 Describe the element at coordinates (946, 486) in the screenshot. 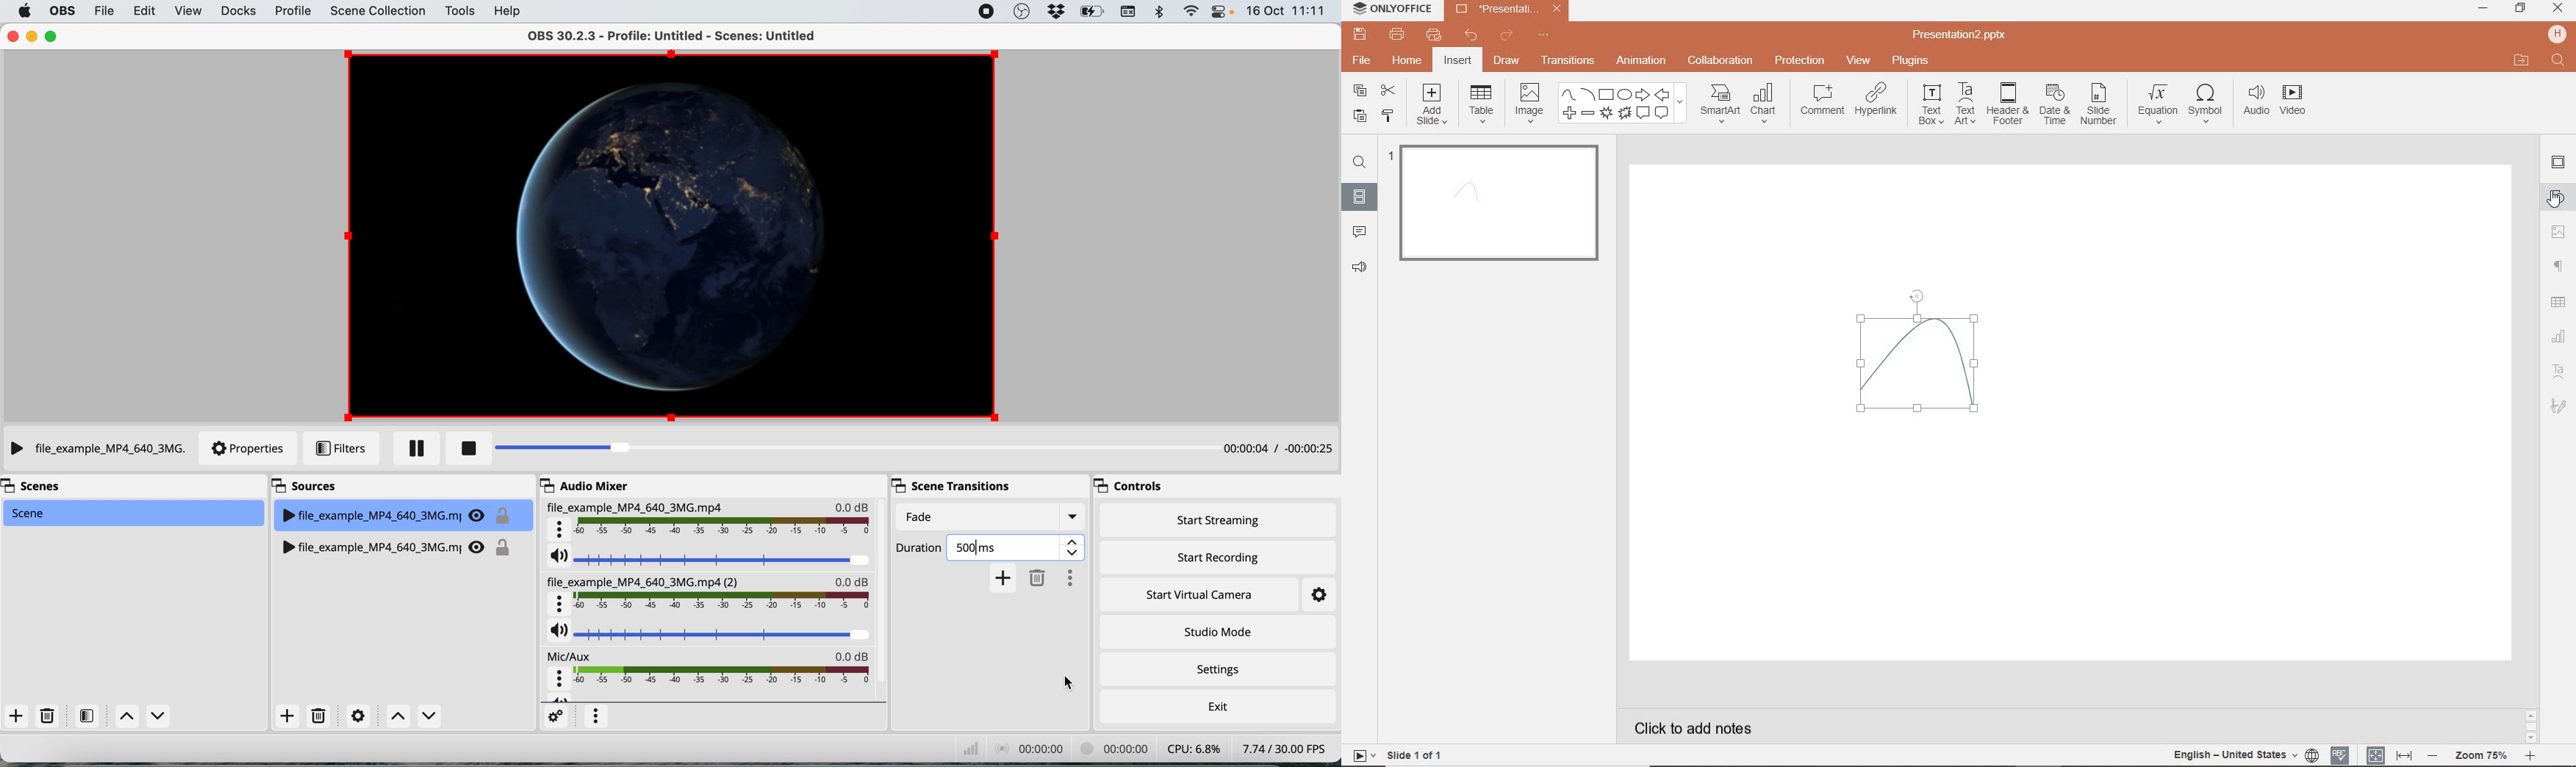

I see `scene transitions` at that location.